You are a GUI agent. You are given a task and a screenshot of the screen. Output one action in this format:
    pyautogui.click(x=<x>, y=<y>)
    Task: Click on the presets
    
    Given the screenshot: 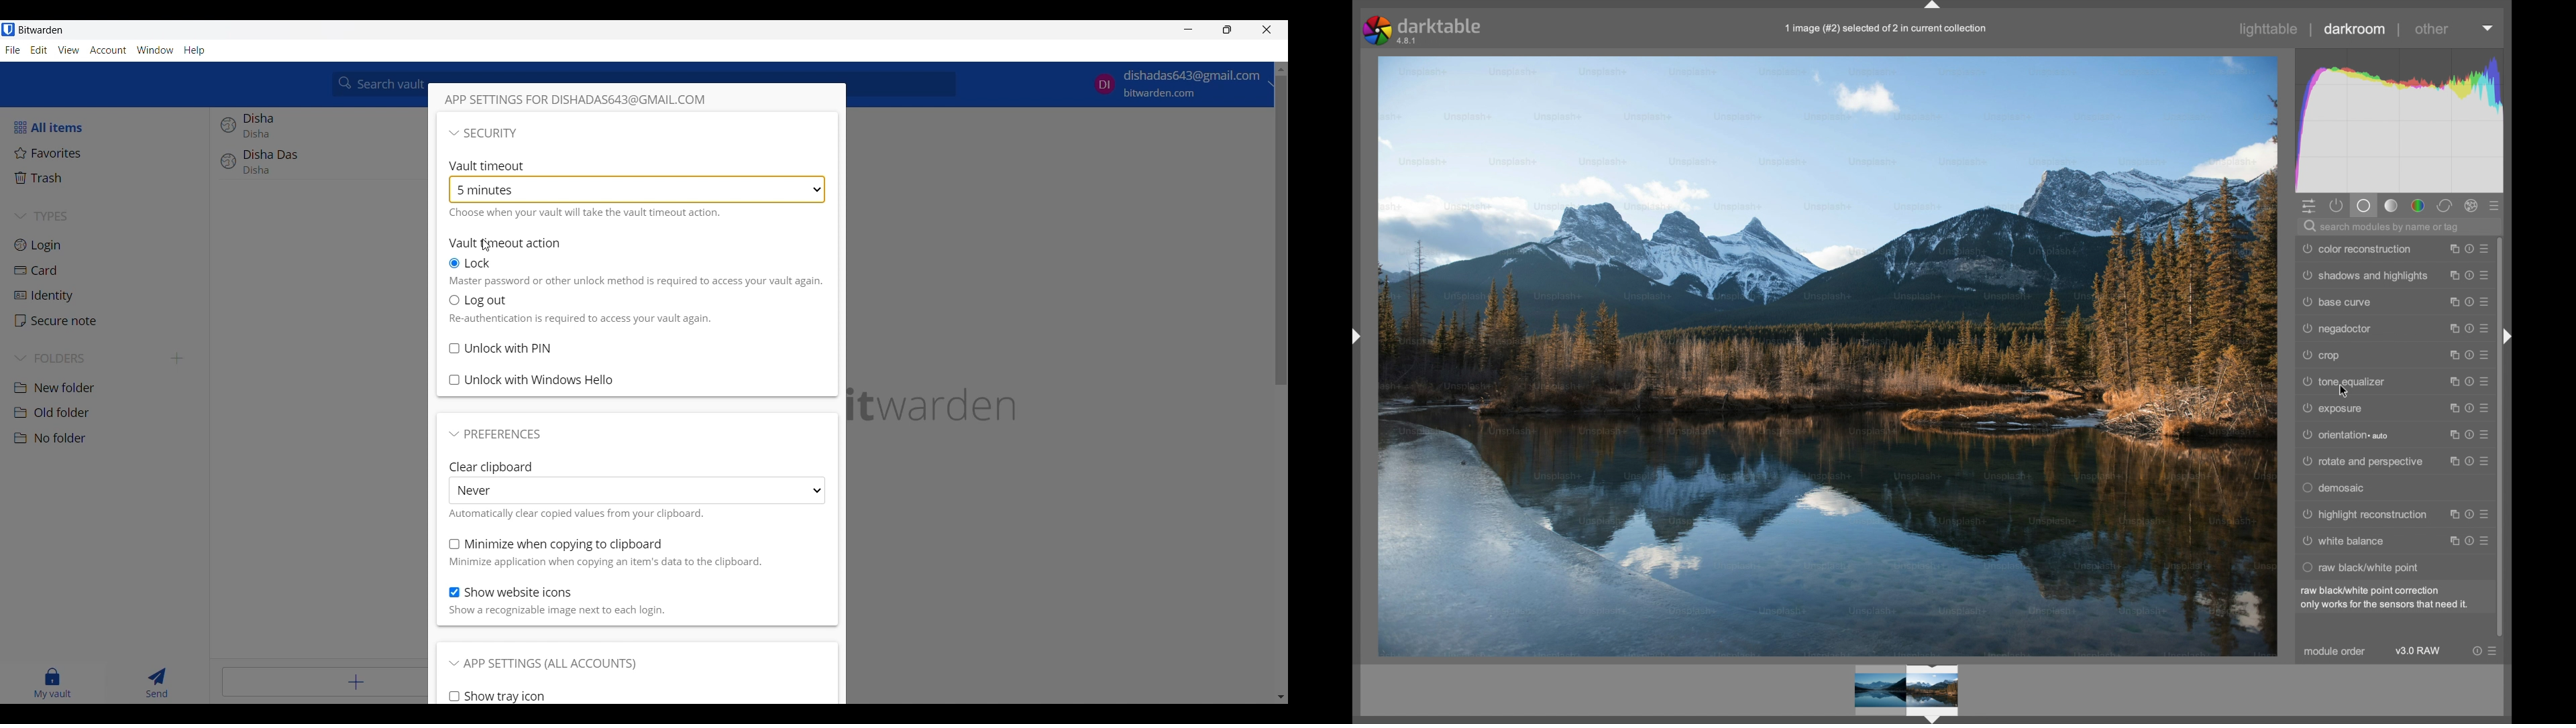 What is the action you would take?
    pyautogui.click(x=2487, y=381)
    